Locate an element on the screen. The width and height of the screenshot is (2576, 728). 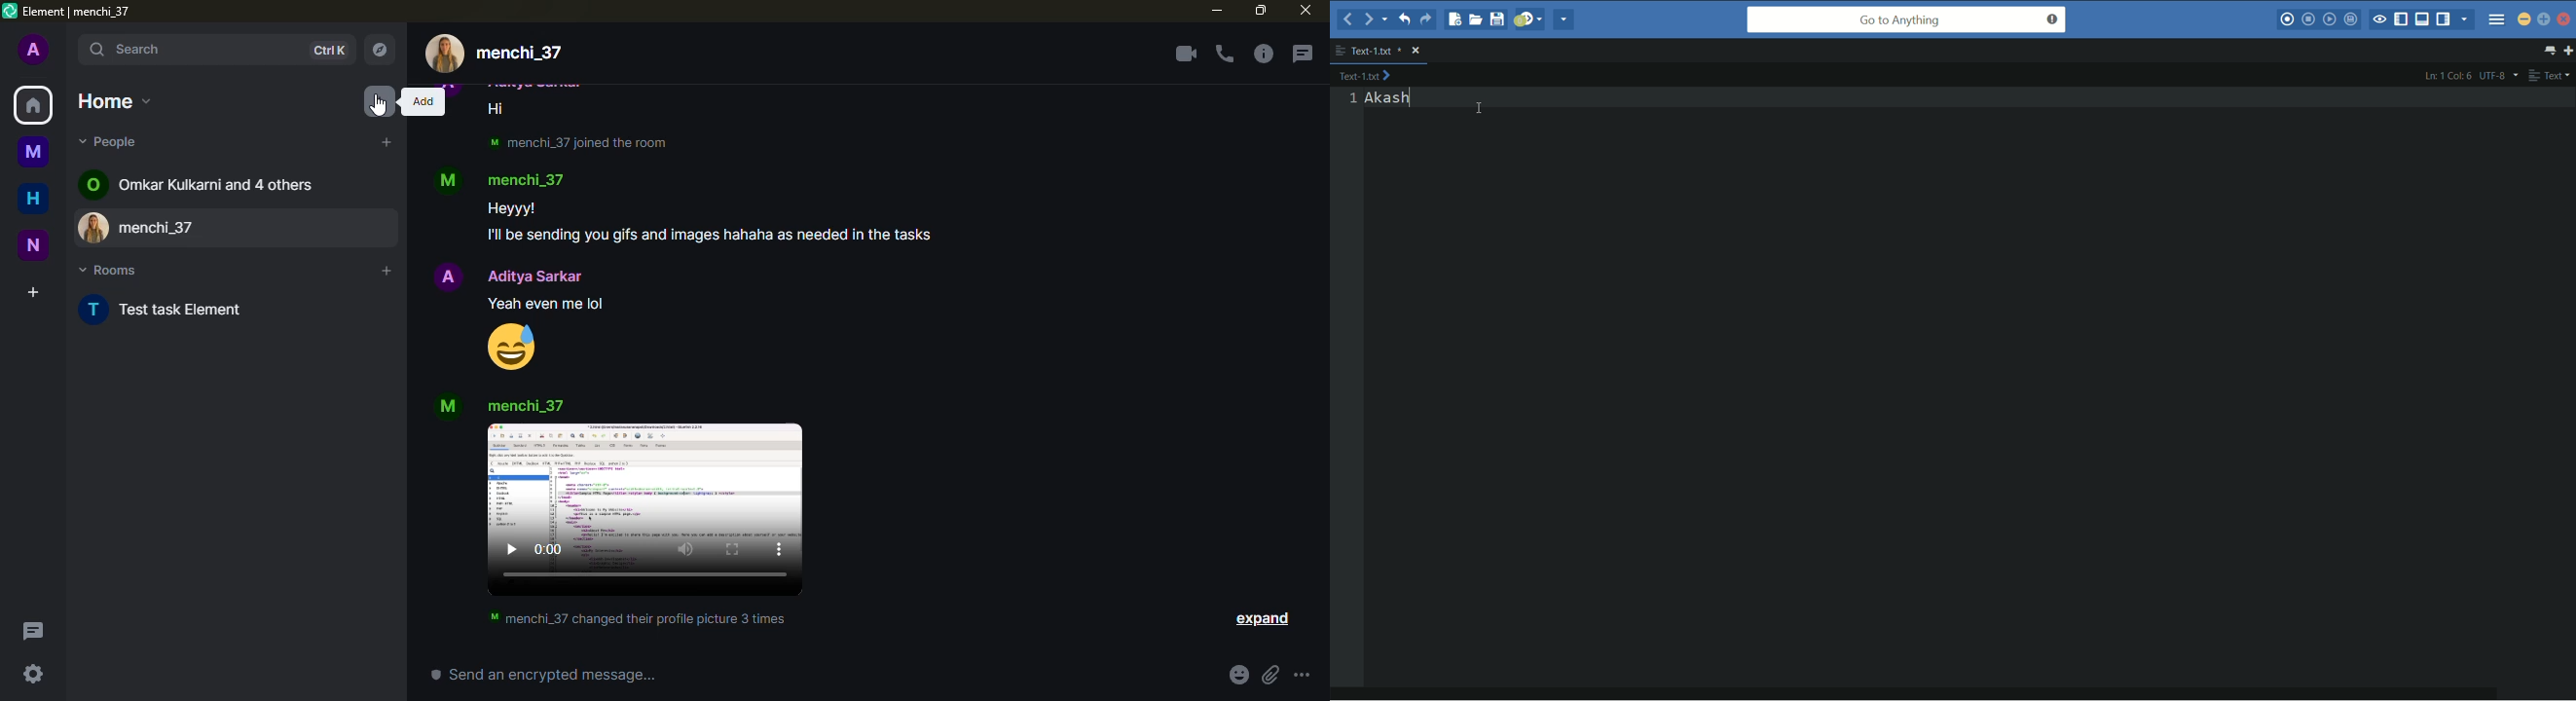
myspace is located at coordinates (33, 151).